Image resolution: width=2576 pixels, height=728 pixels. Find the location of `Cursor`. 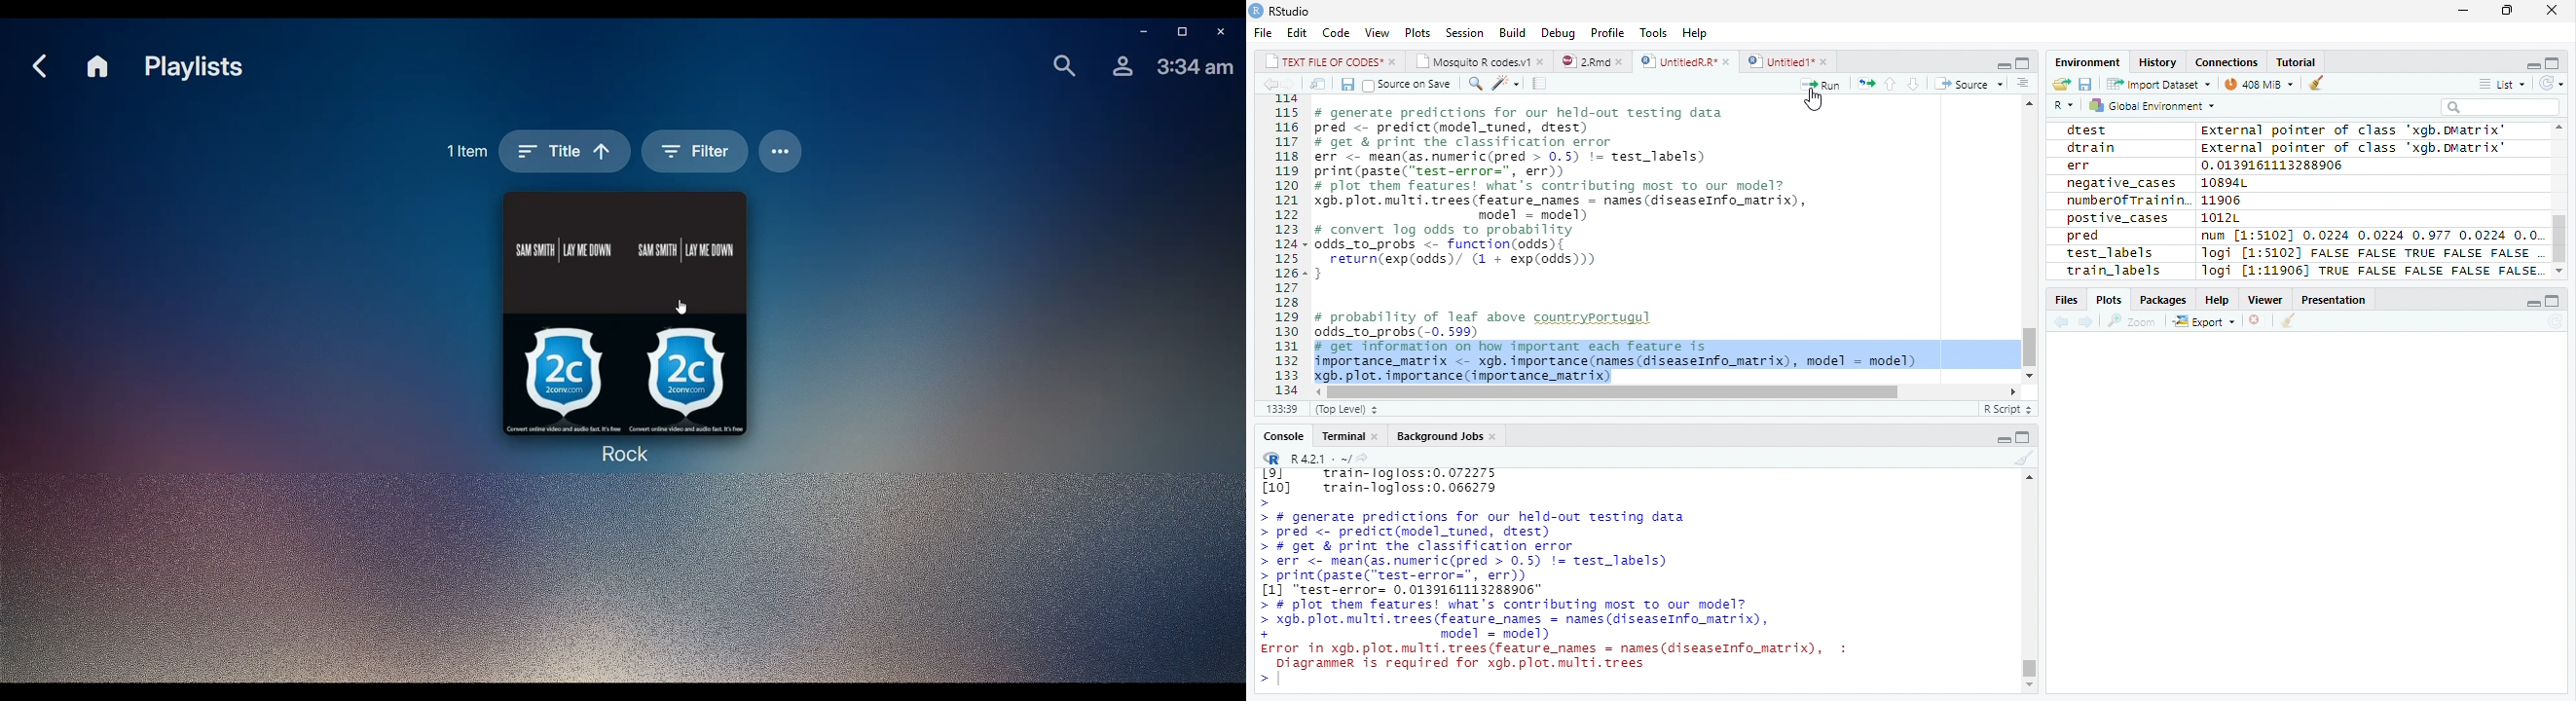

Cursor is located at coordinates (1814, 99).